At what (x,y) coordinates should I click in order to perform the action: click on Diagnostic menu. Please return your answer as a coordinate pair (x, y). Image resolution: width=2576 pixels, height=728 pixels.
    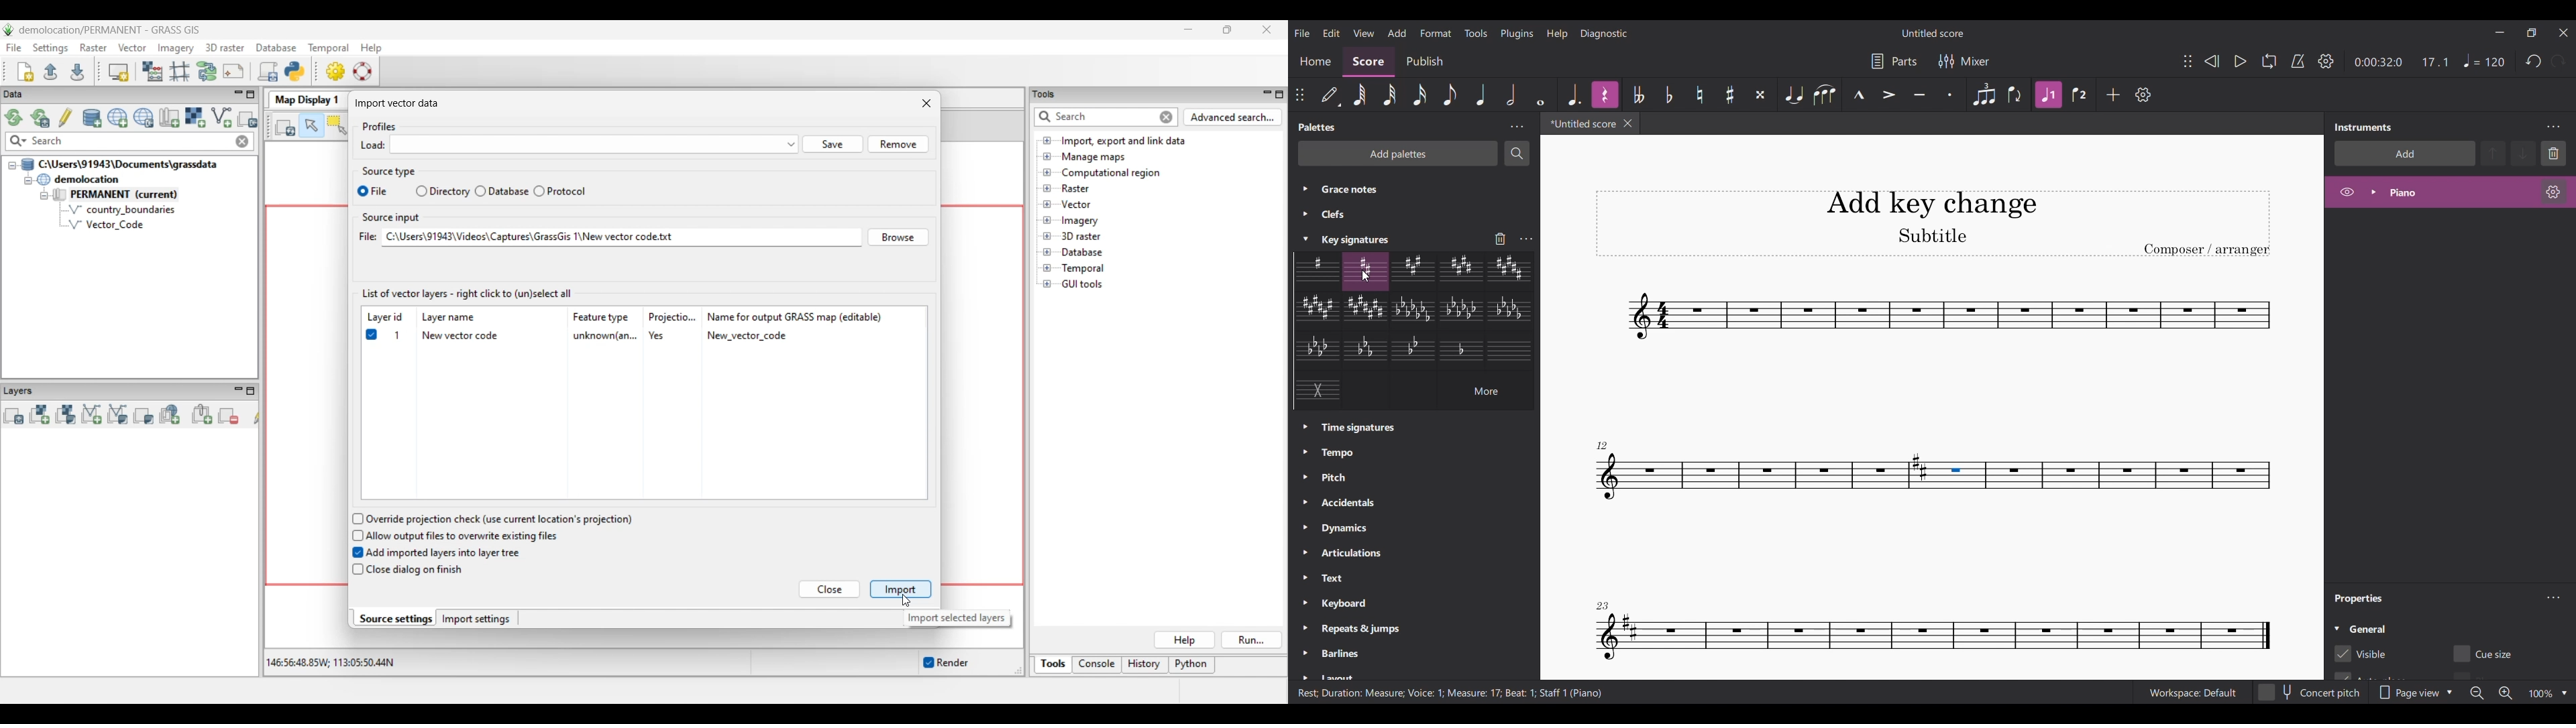
    Looking at the image, I should click on (1604, 34).